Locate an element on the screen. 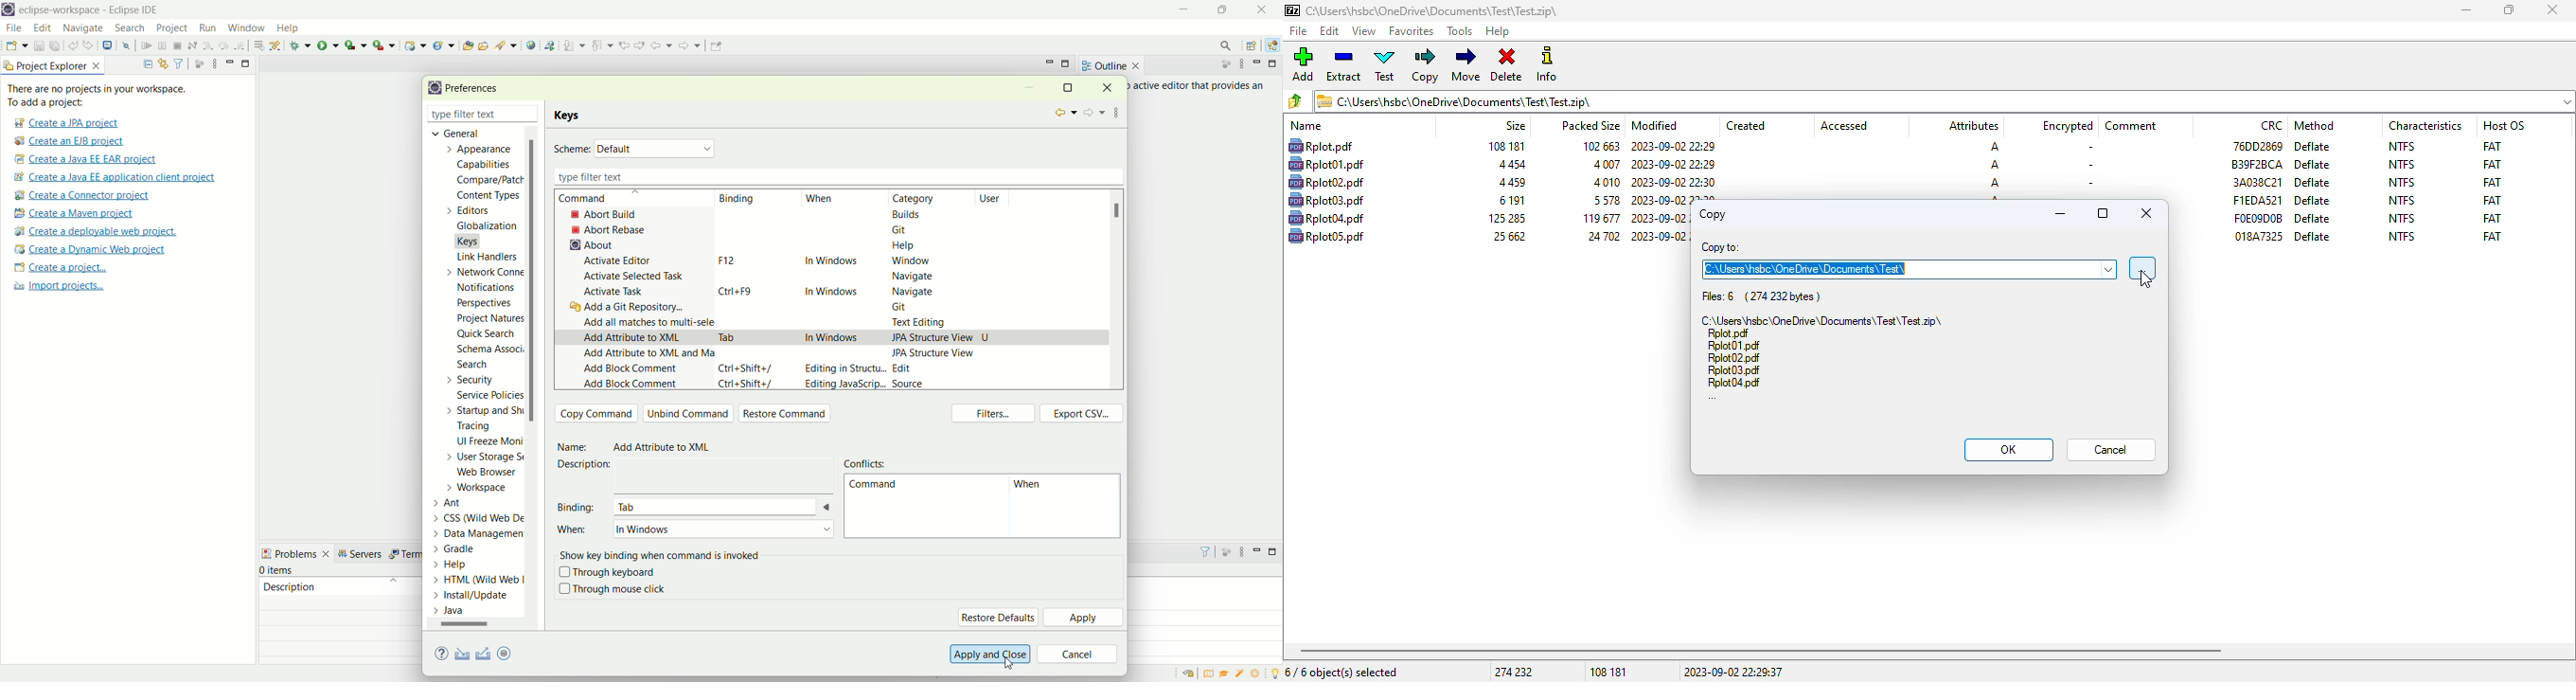 The width and height of the screenshot is (2576, 700). maximize is located at coordinates (2509, 10).